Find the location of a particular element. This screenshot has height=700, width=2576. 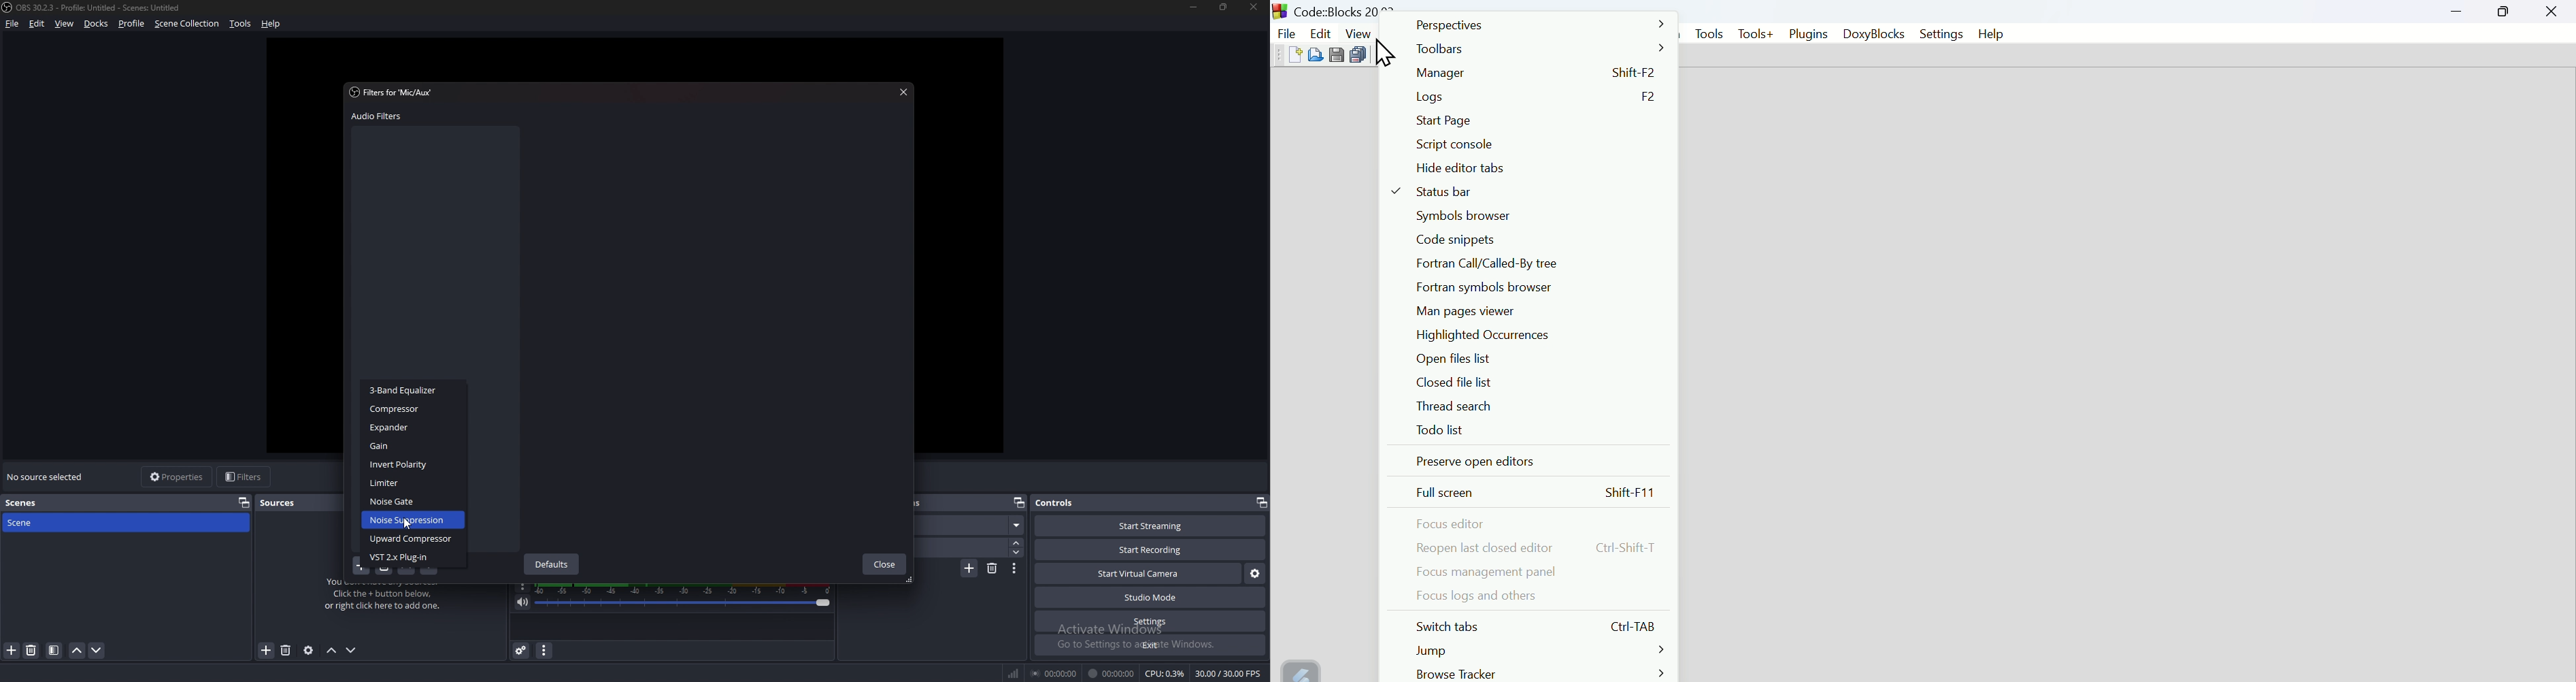

Limiter is located at coordinates (390, 484).